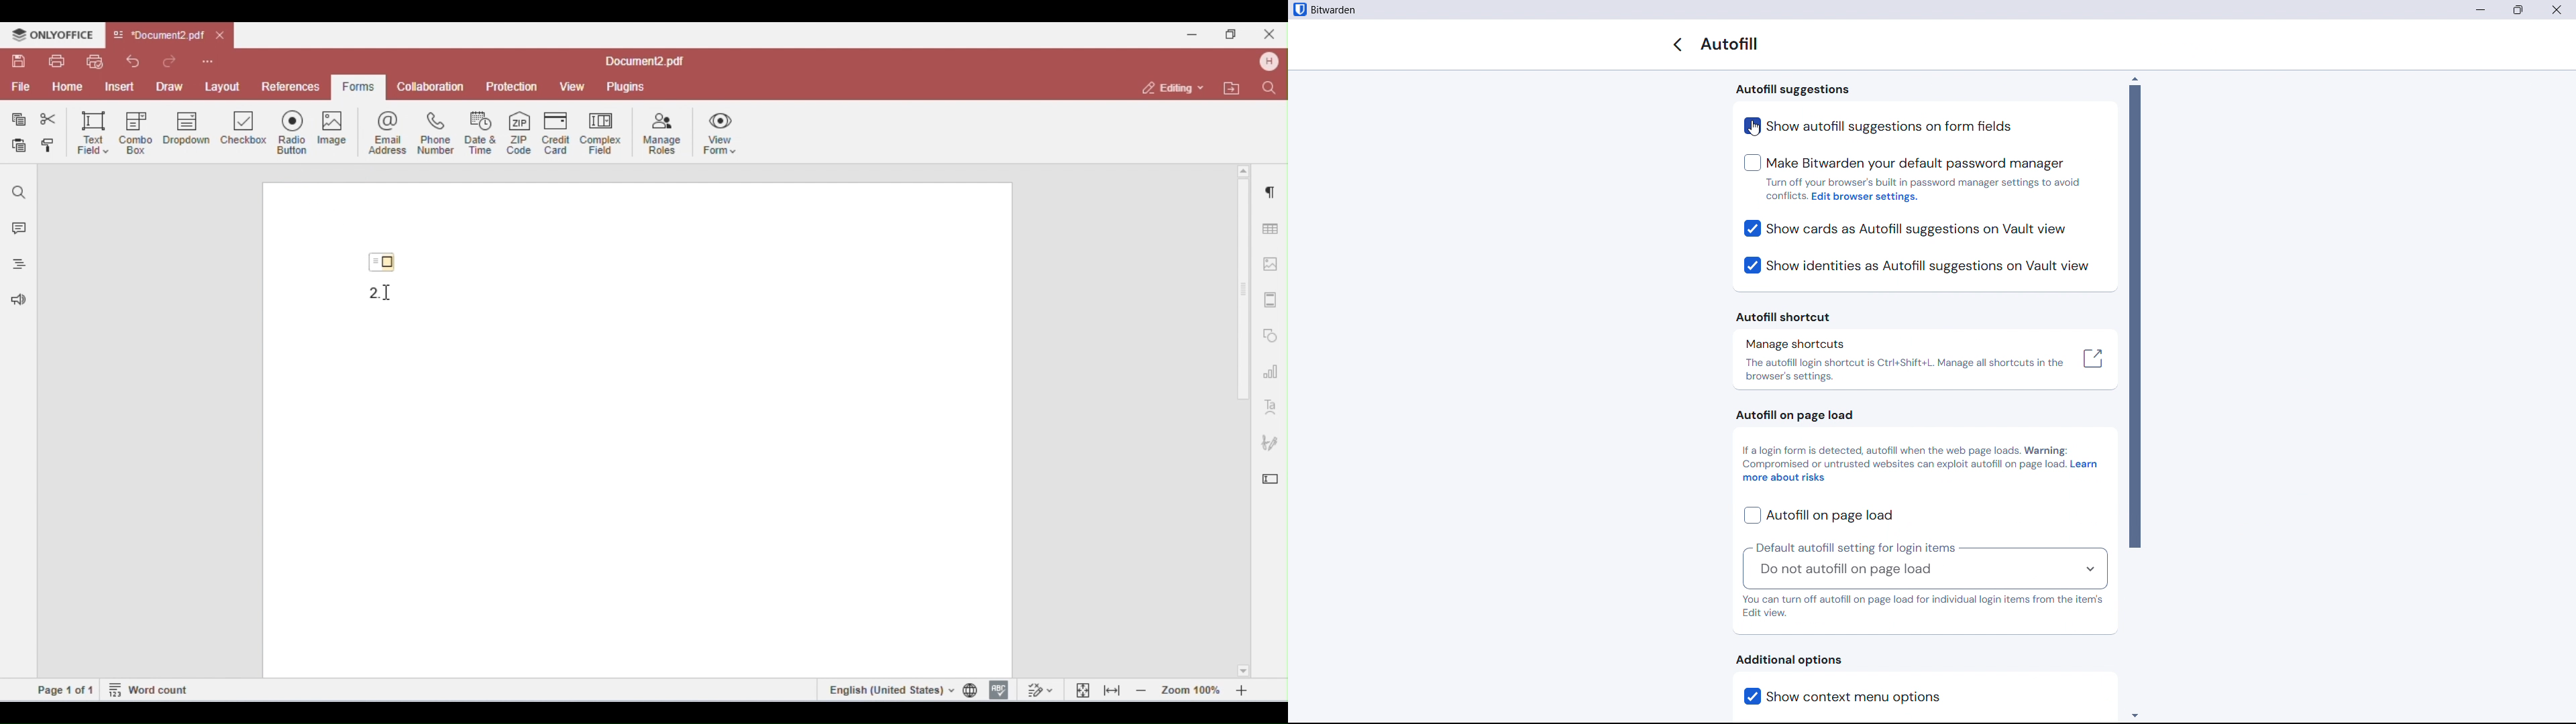 This screenshot has height=728, width=2576. What do you see at coordinates (1791, 416) in the screenshot?
I see `Auto fill on page load ` at bounding box center [1791, 416].